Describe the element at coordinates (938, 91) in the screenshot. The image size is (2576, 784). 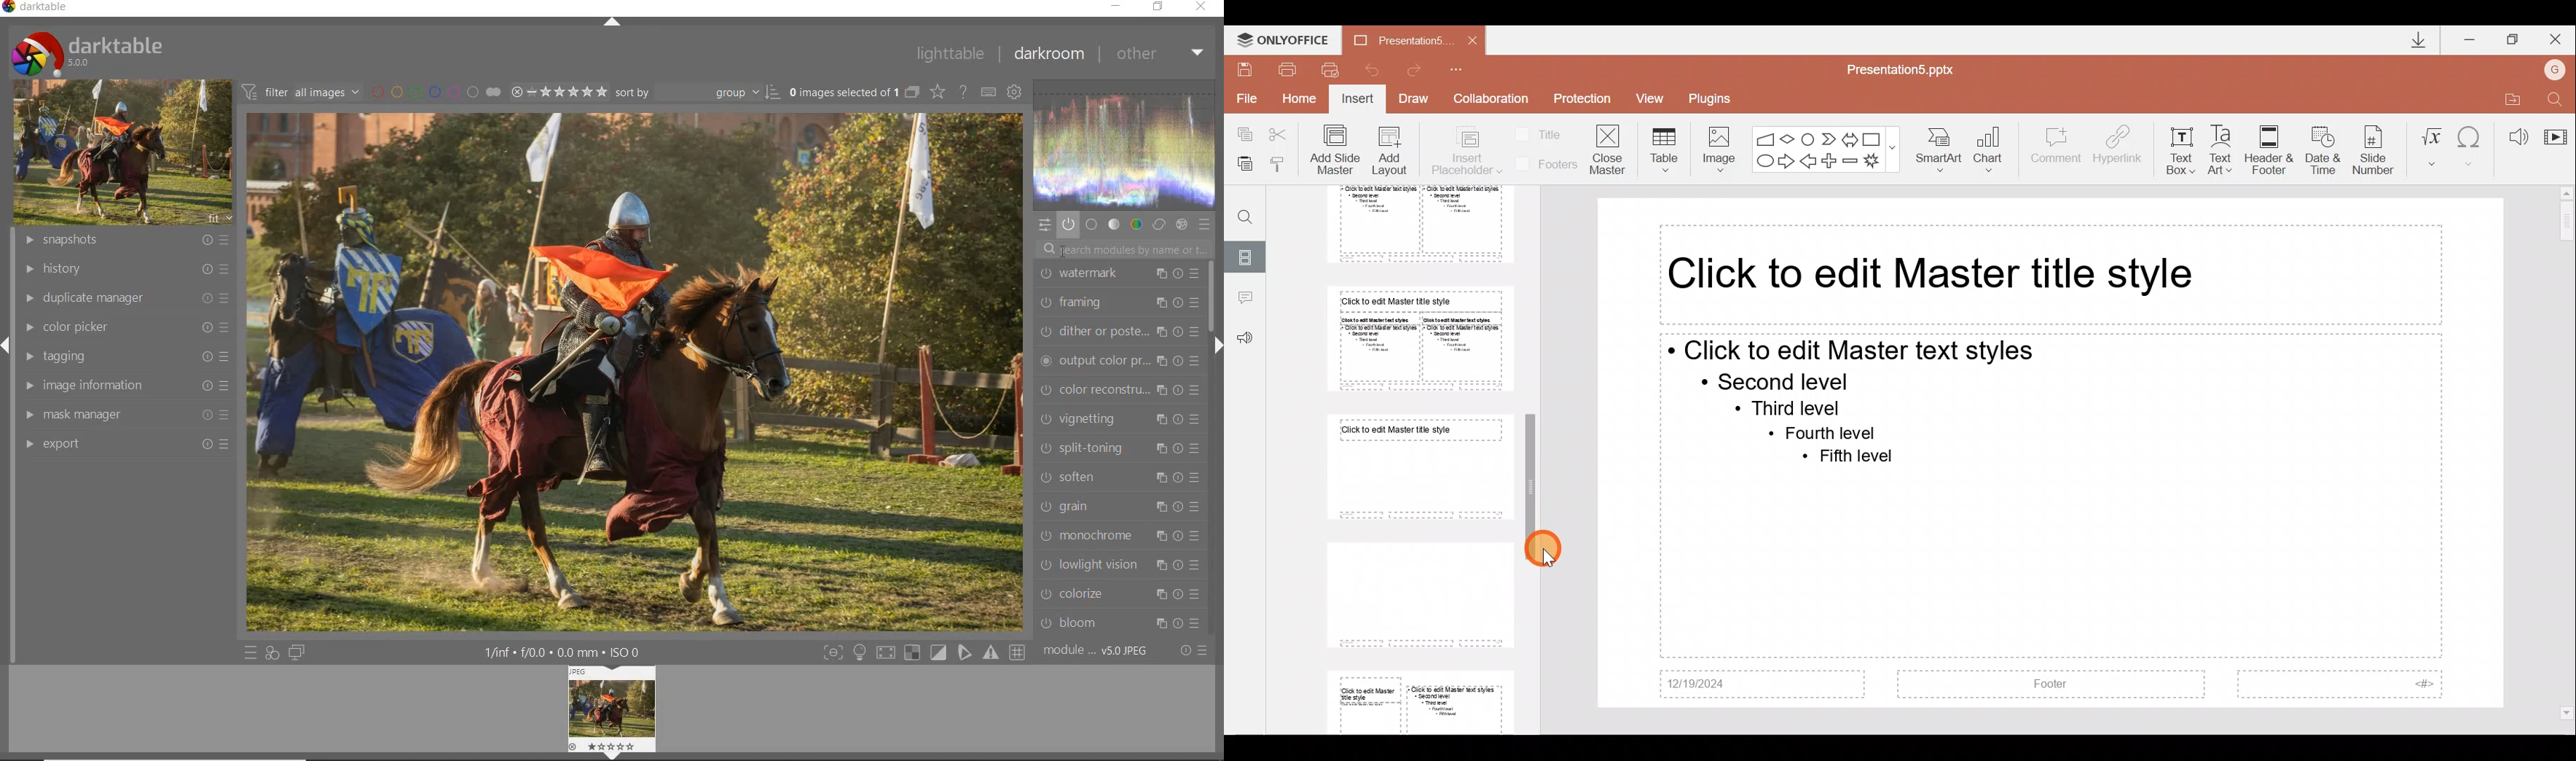
I see `change type of overlays` at that location.